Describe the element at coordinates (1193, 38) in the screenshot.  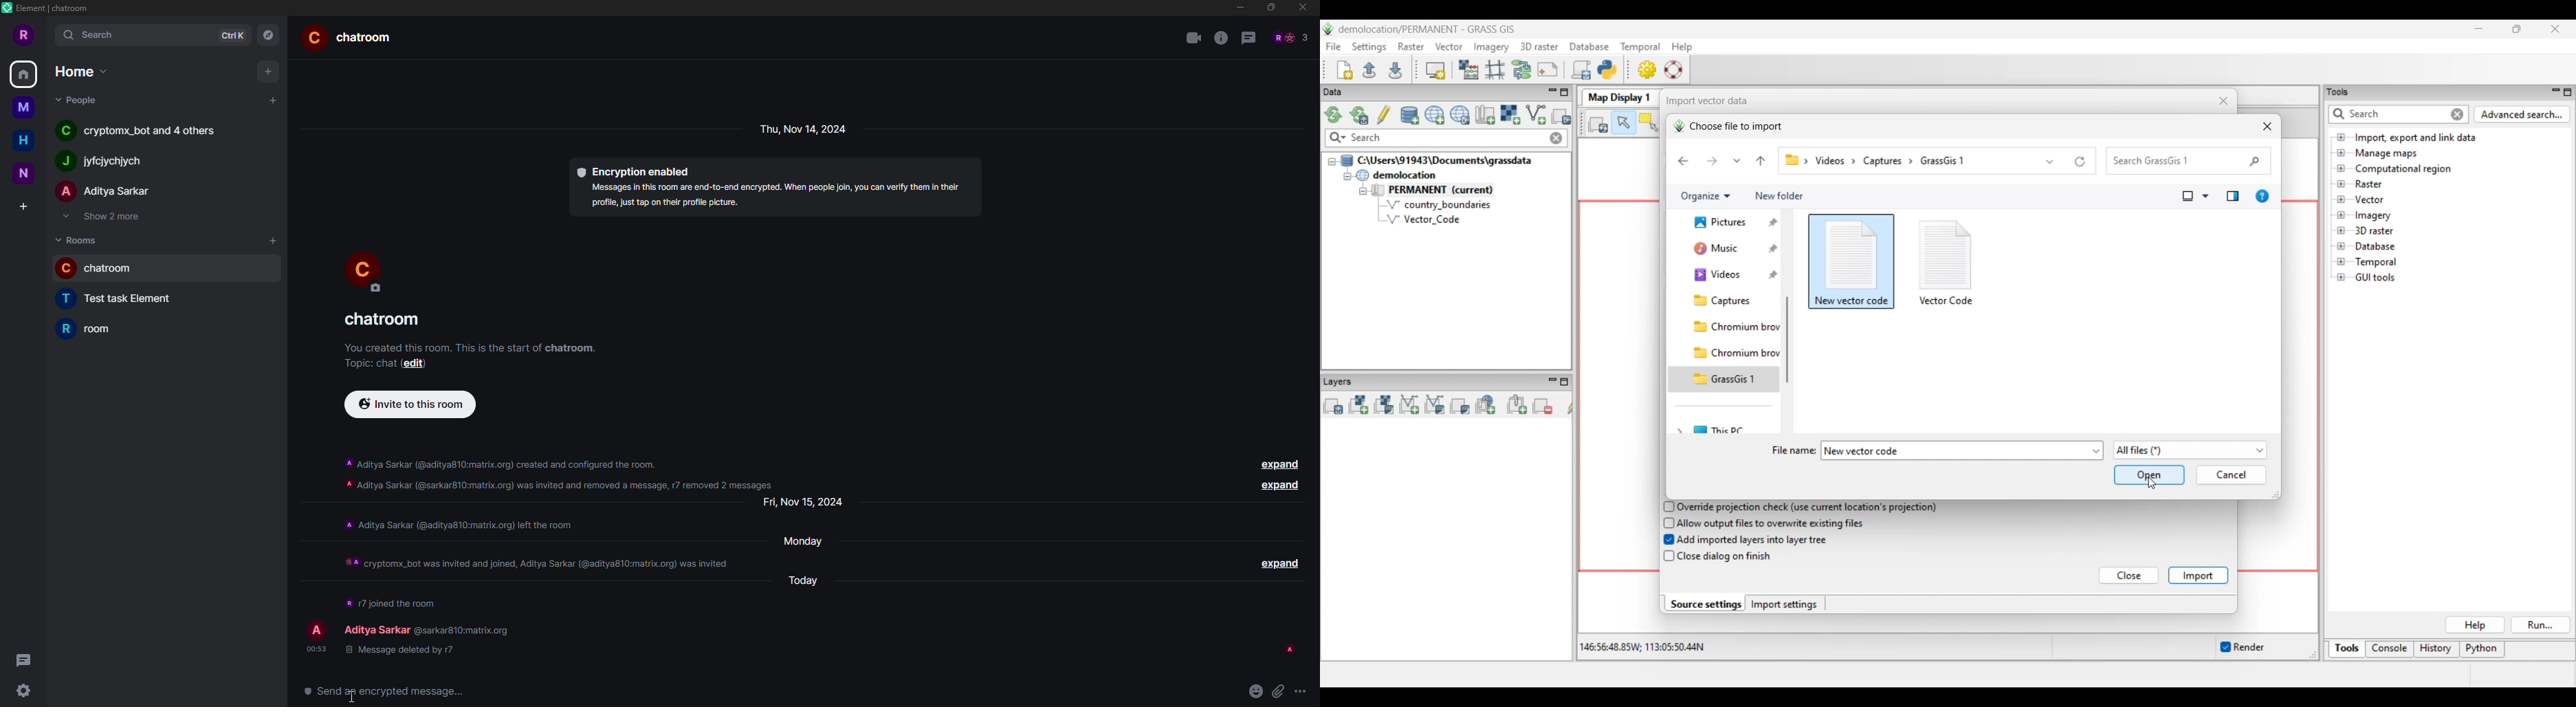
I see `video call` at that location.